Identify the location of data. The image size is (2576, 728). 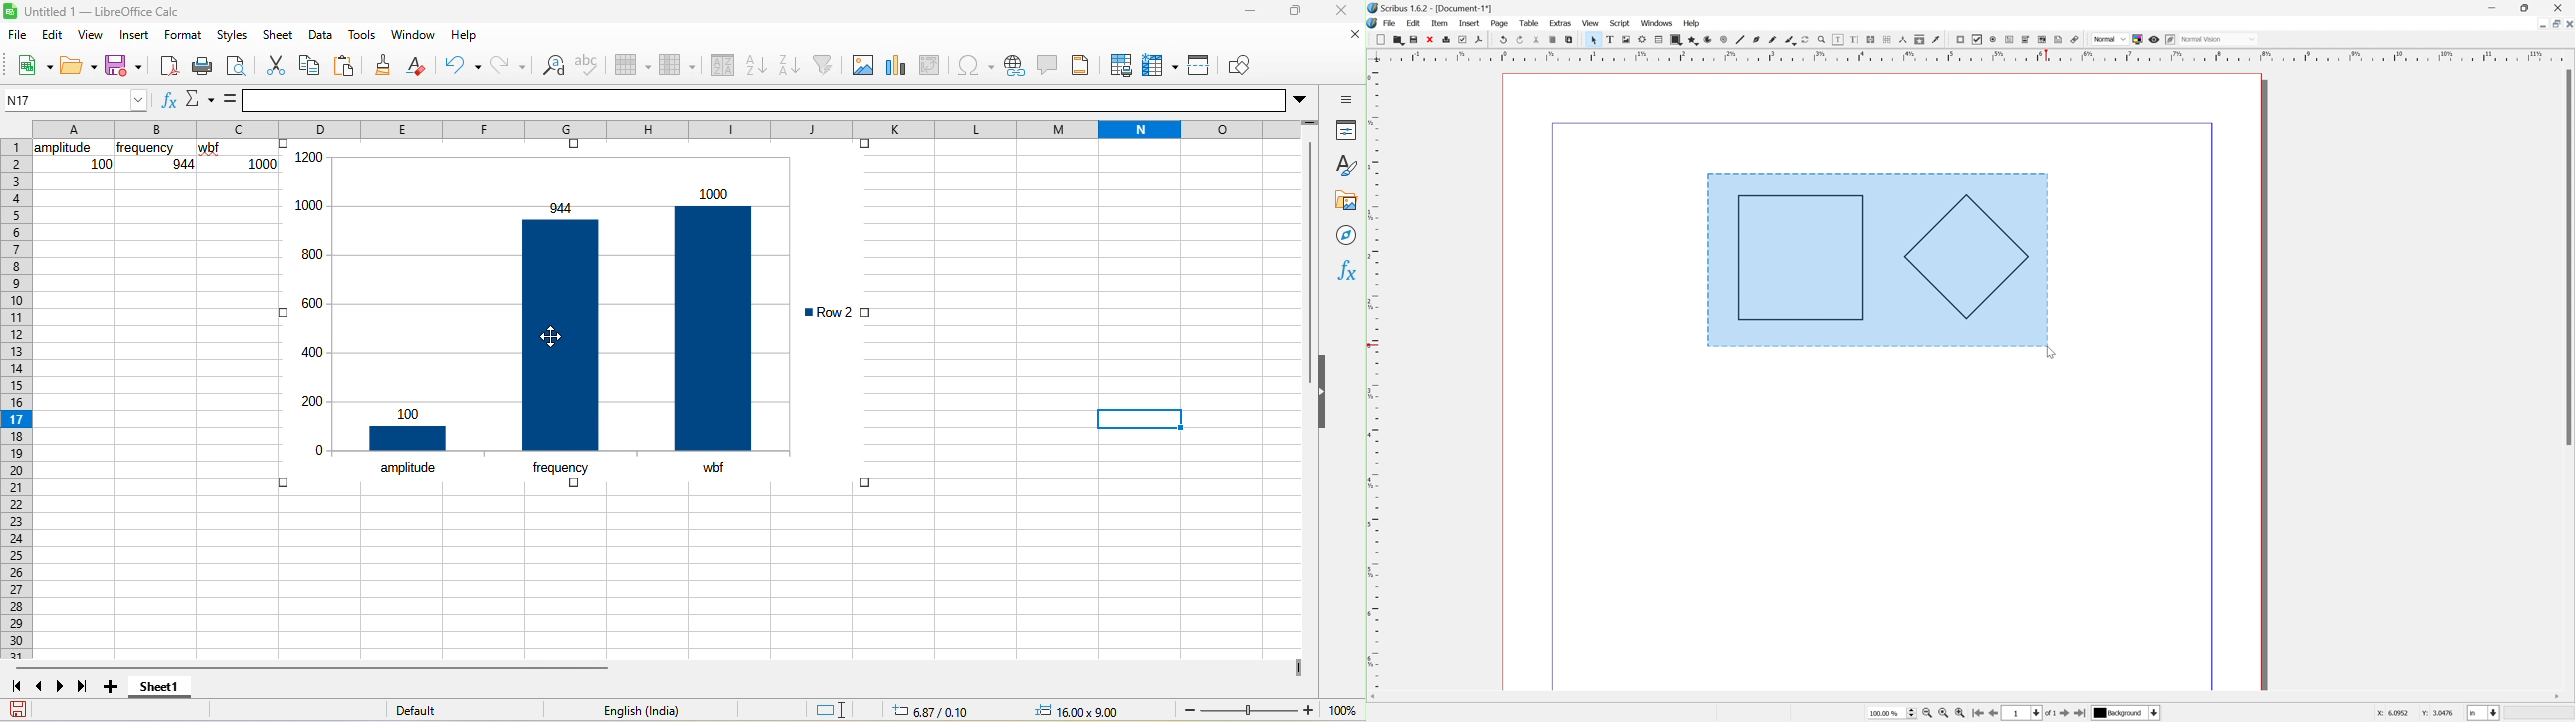
(321, 34).